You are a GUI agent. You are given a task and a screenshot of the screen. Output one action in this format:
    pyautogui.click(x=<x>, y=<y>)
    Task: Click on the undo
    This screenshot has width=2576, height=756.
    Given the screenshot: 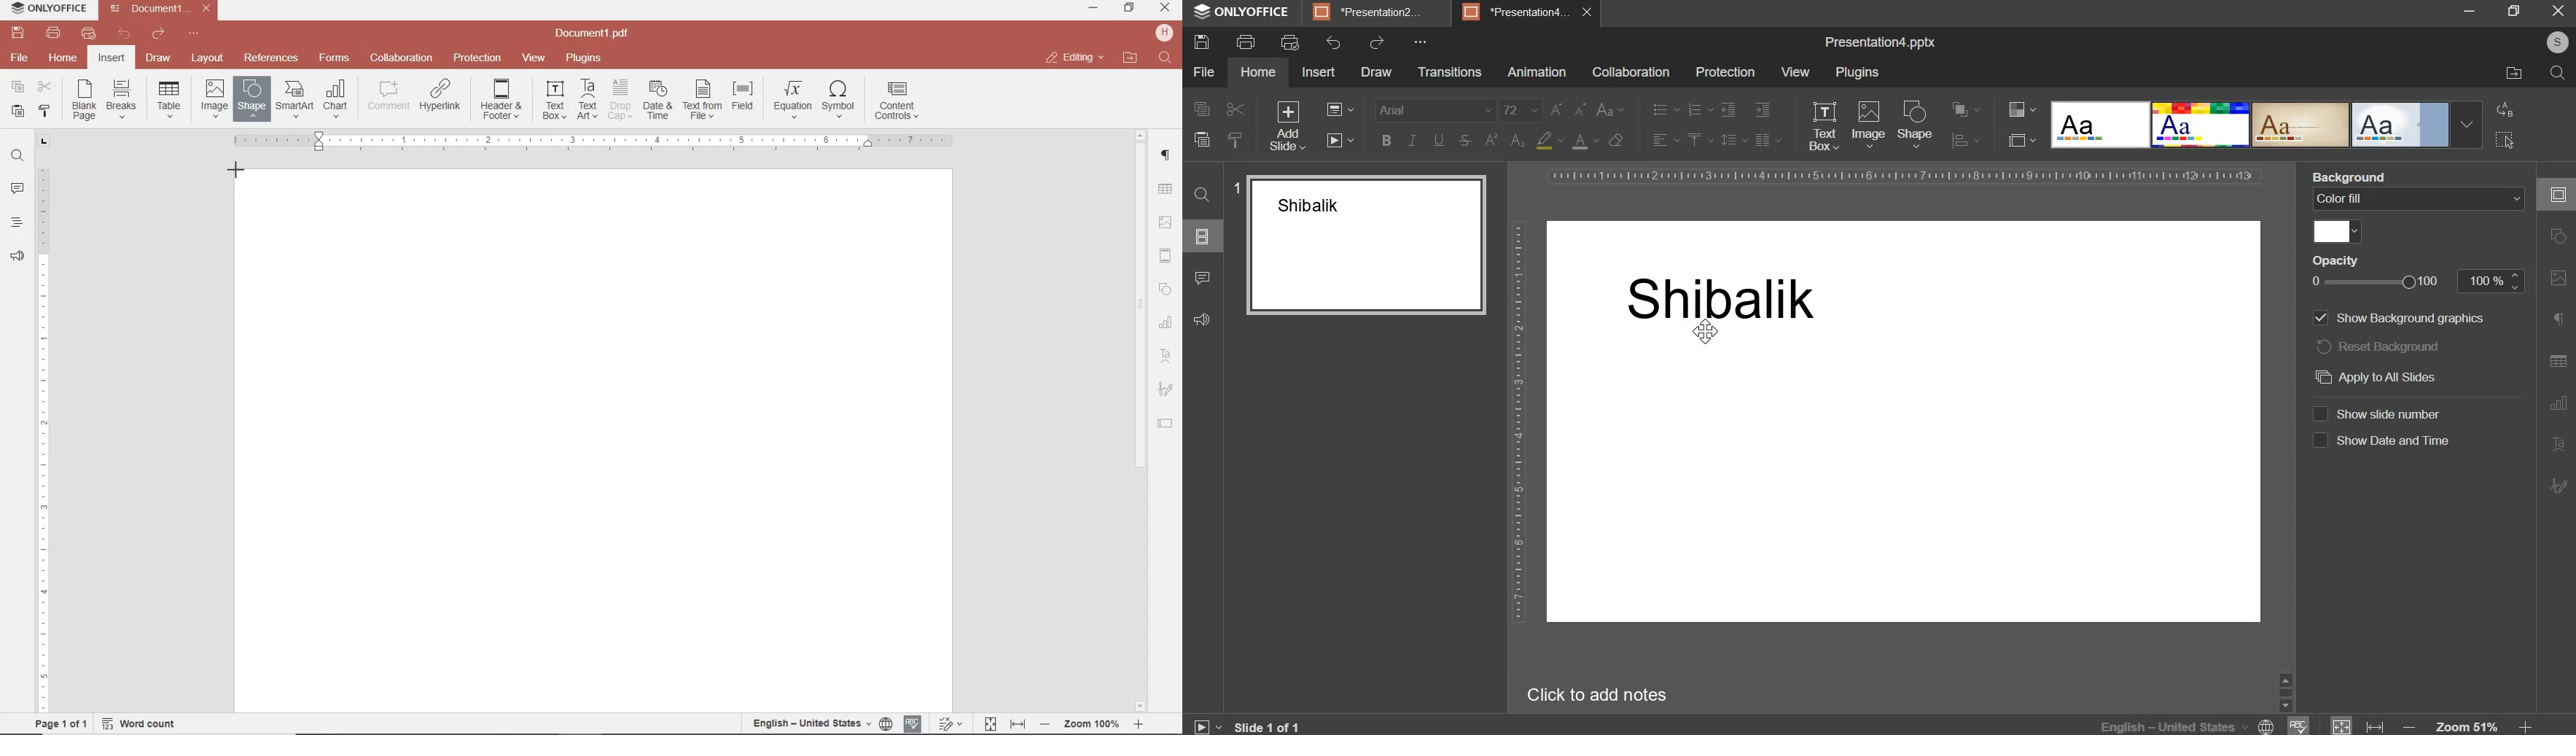 What is the action you would take?
    pyautogui.click(x=125, y=34)
    